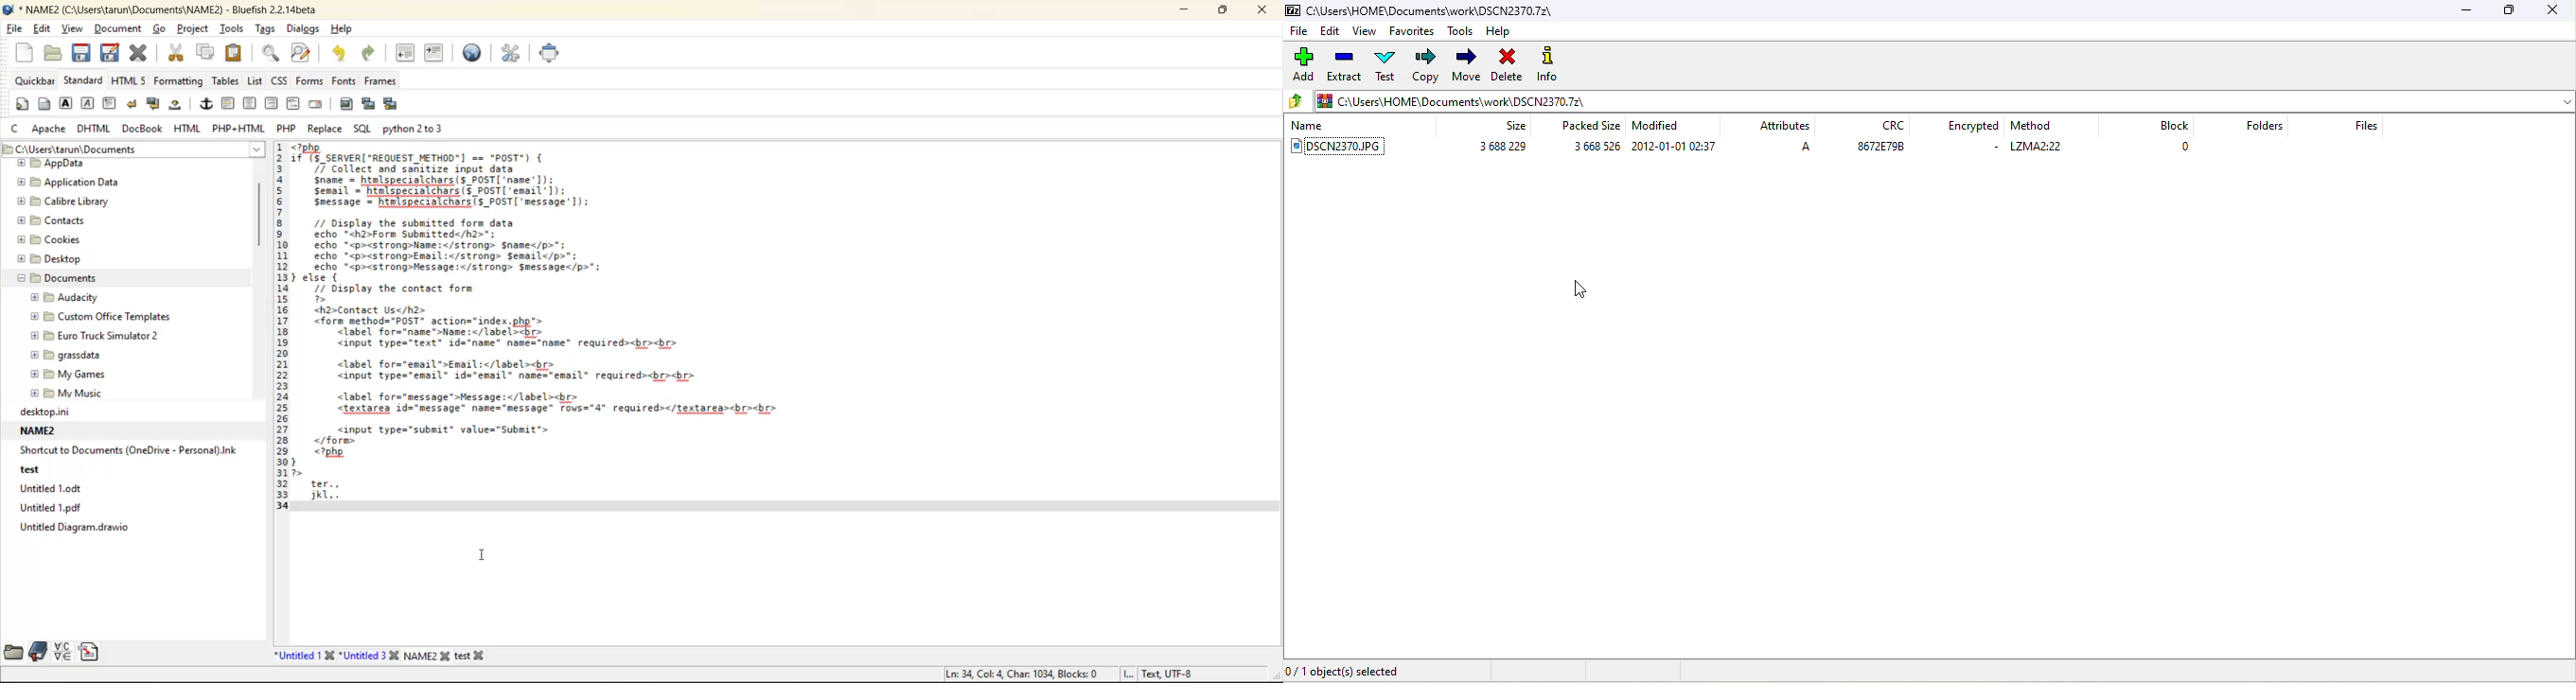  Describe the element at coordinates (49, 509) in the screenshot. I see `Untitled 1.pdf` at that location.